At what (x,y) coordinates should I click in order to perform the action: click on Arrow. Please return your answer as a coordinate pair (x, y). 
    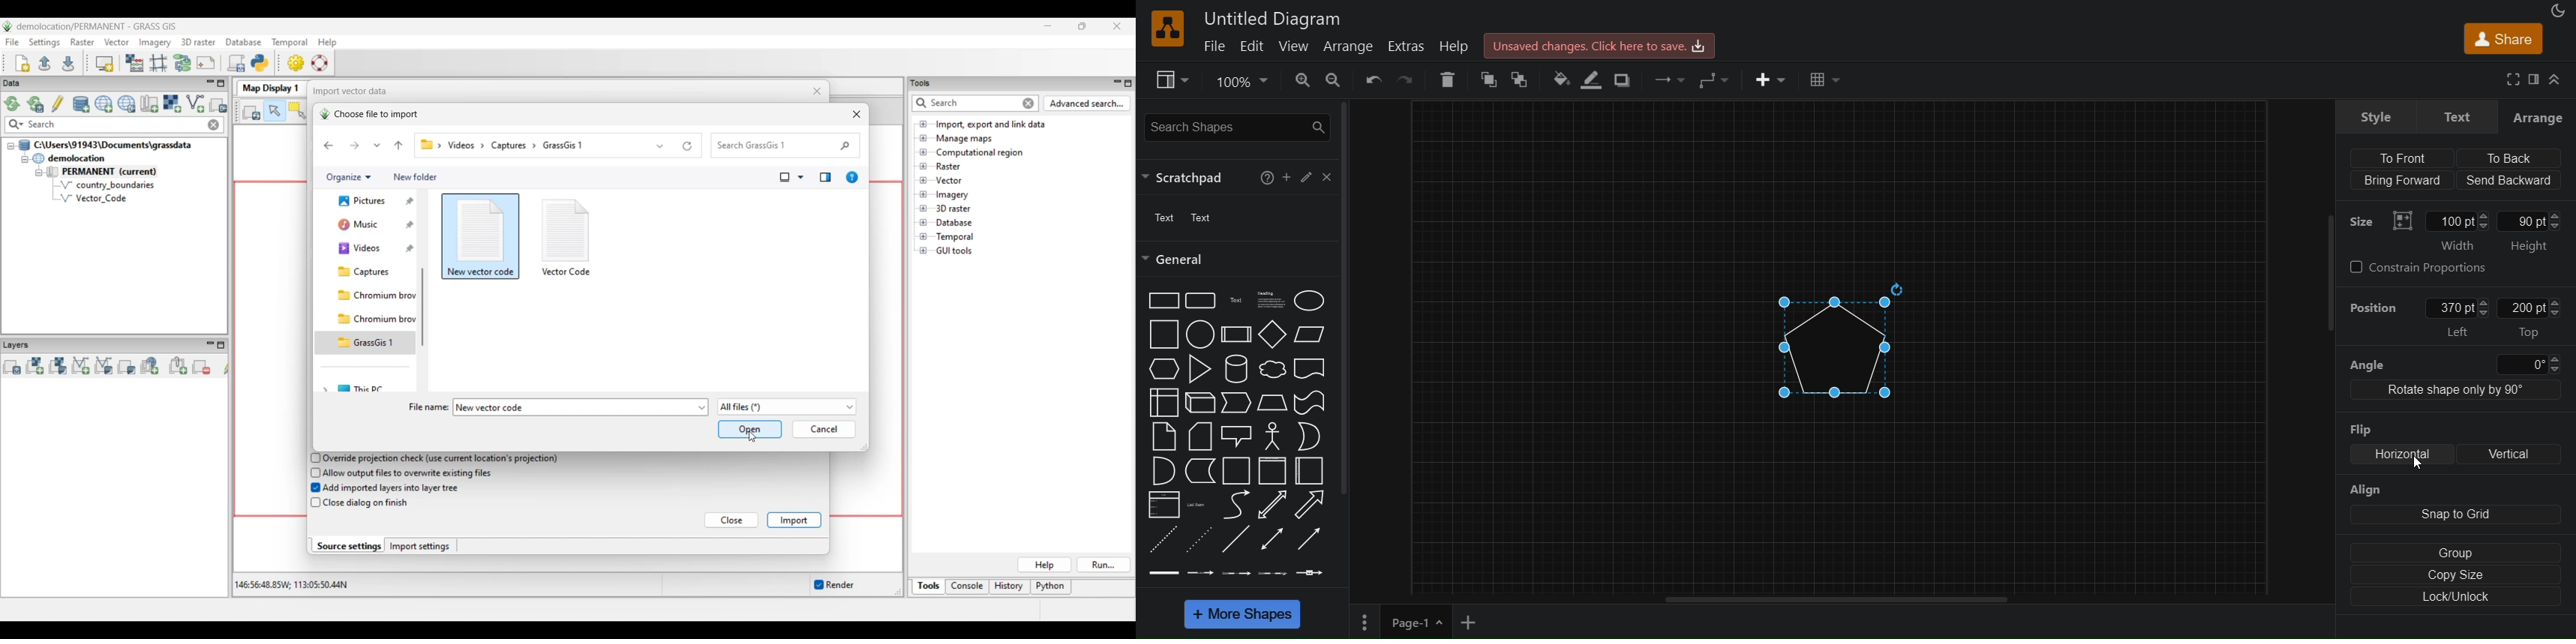
    Looking at the image, I should click on (1309, 505).